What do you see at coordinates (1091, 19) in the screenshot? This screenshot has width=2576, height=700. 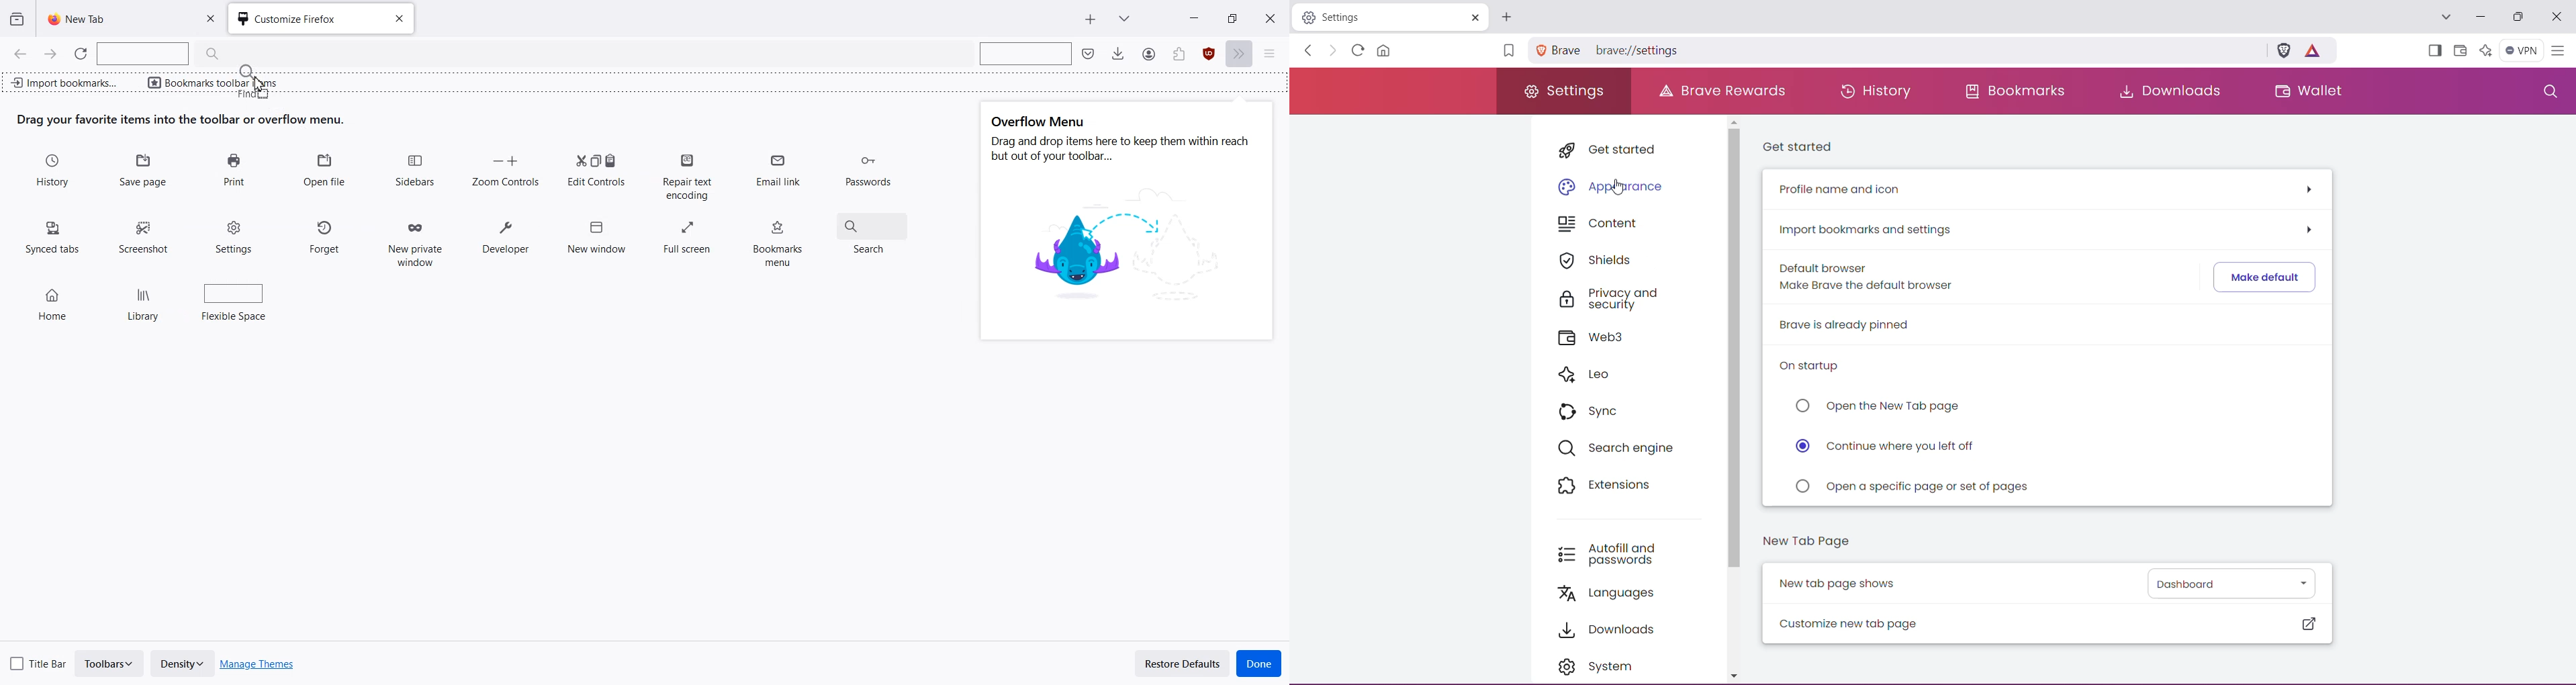 I see `New Tab` at bounding box center [1091, 19].